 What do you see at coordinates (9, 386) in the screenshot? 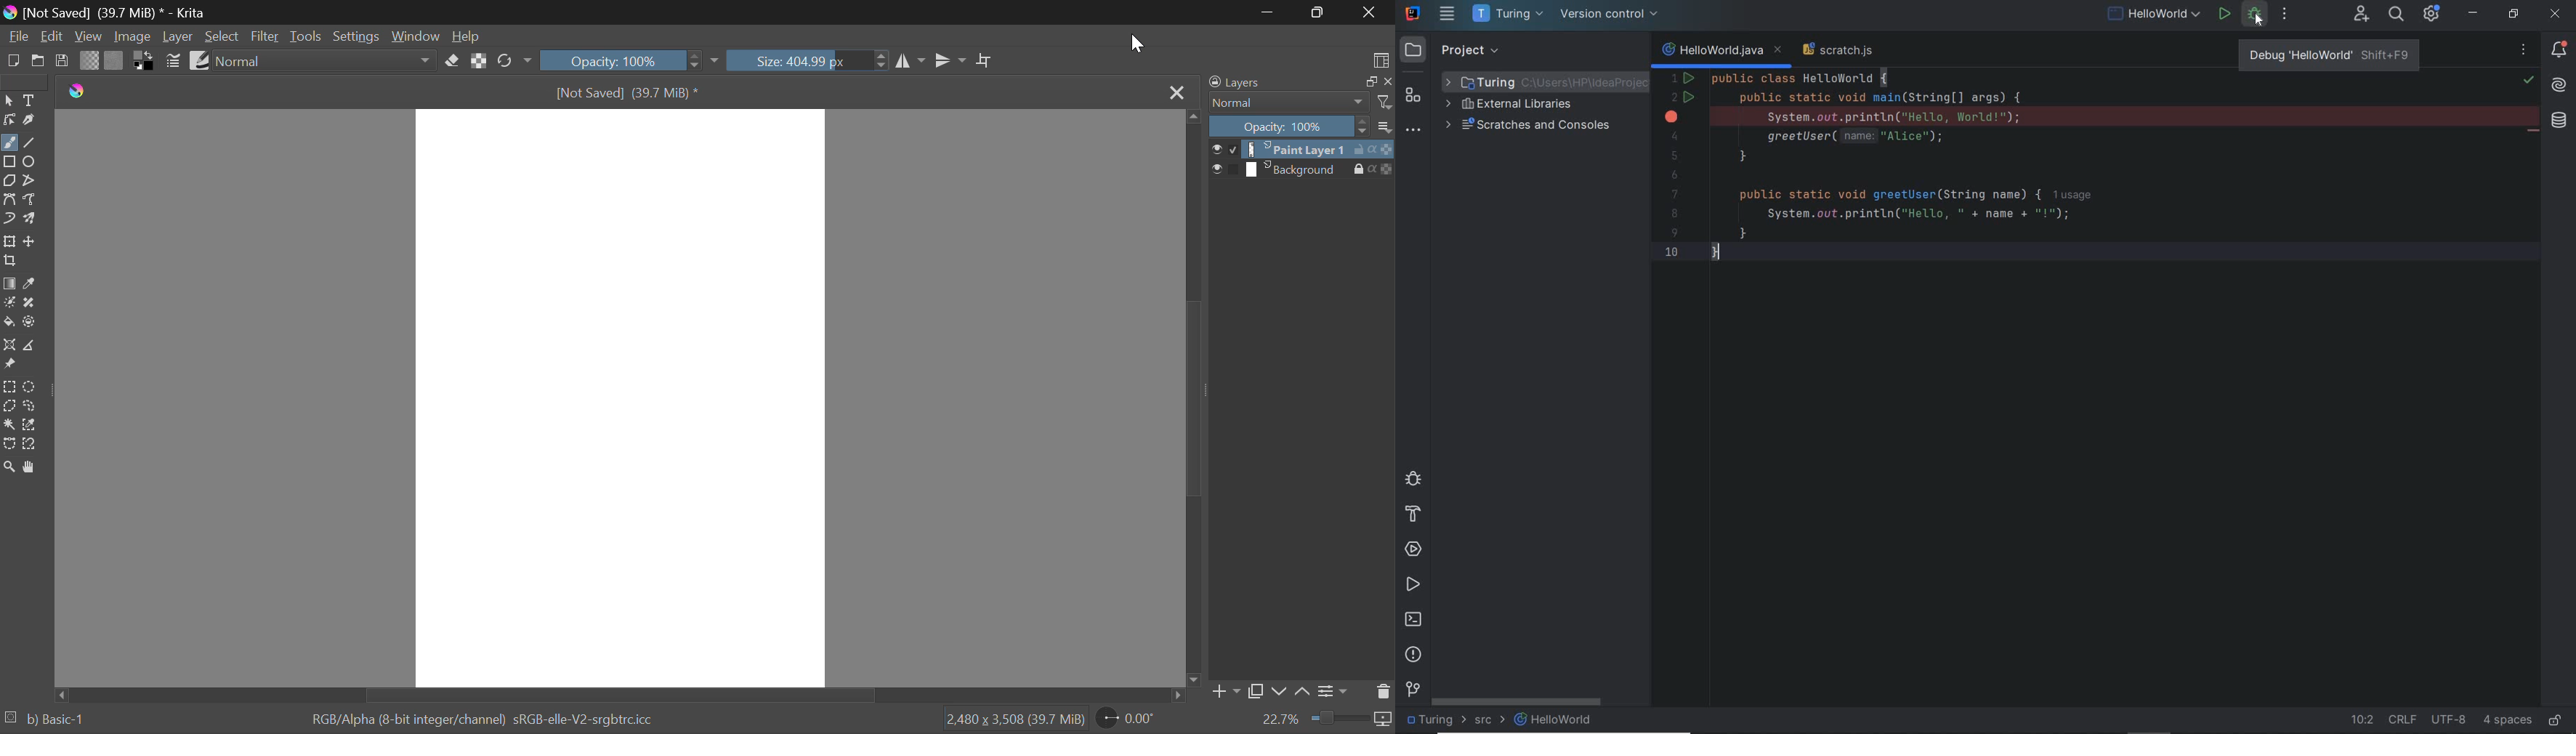
I see `Rectangle Selection` at bounding box center [9, 386].